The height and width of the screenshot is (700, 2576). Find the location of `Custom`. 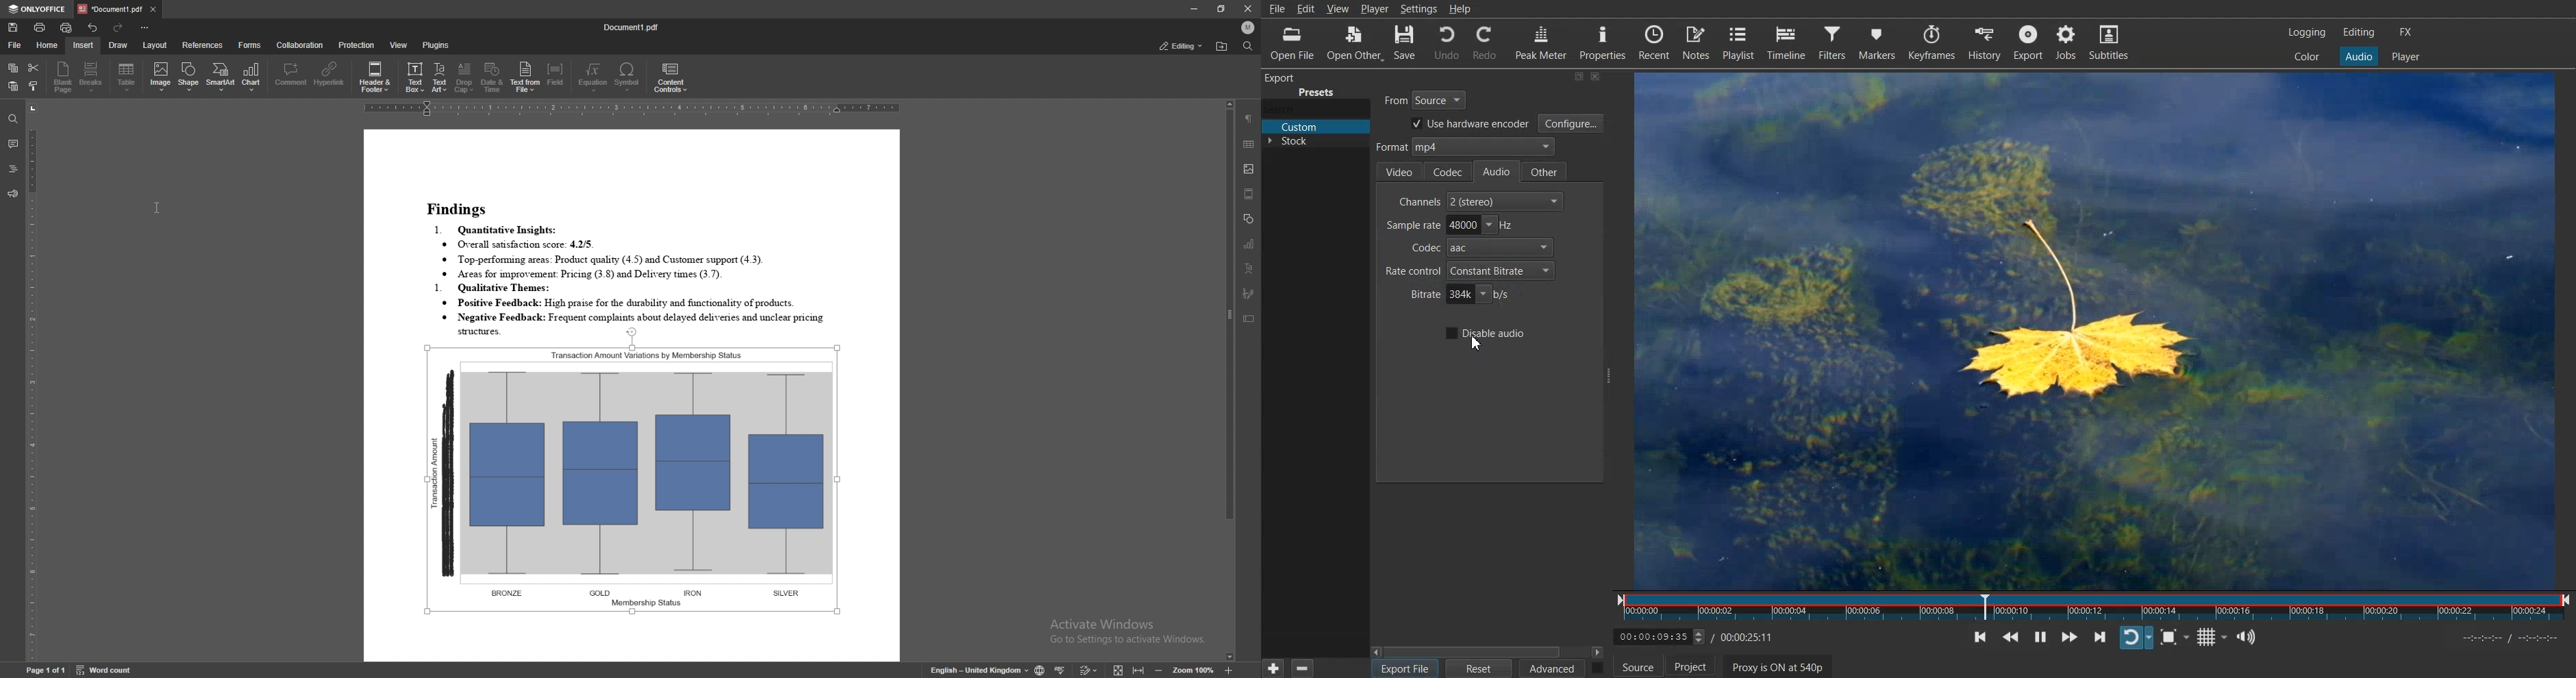

Custom is located at coordinates (1315, 127).